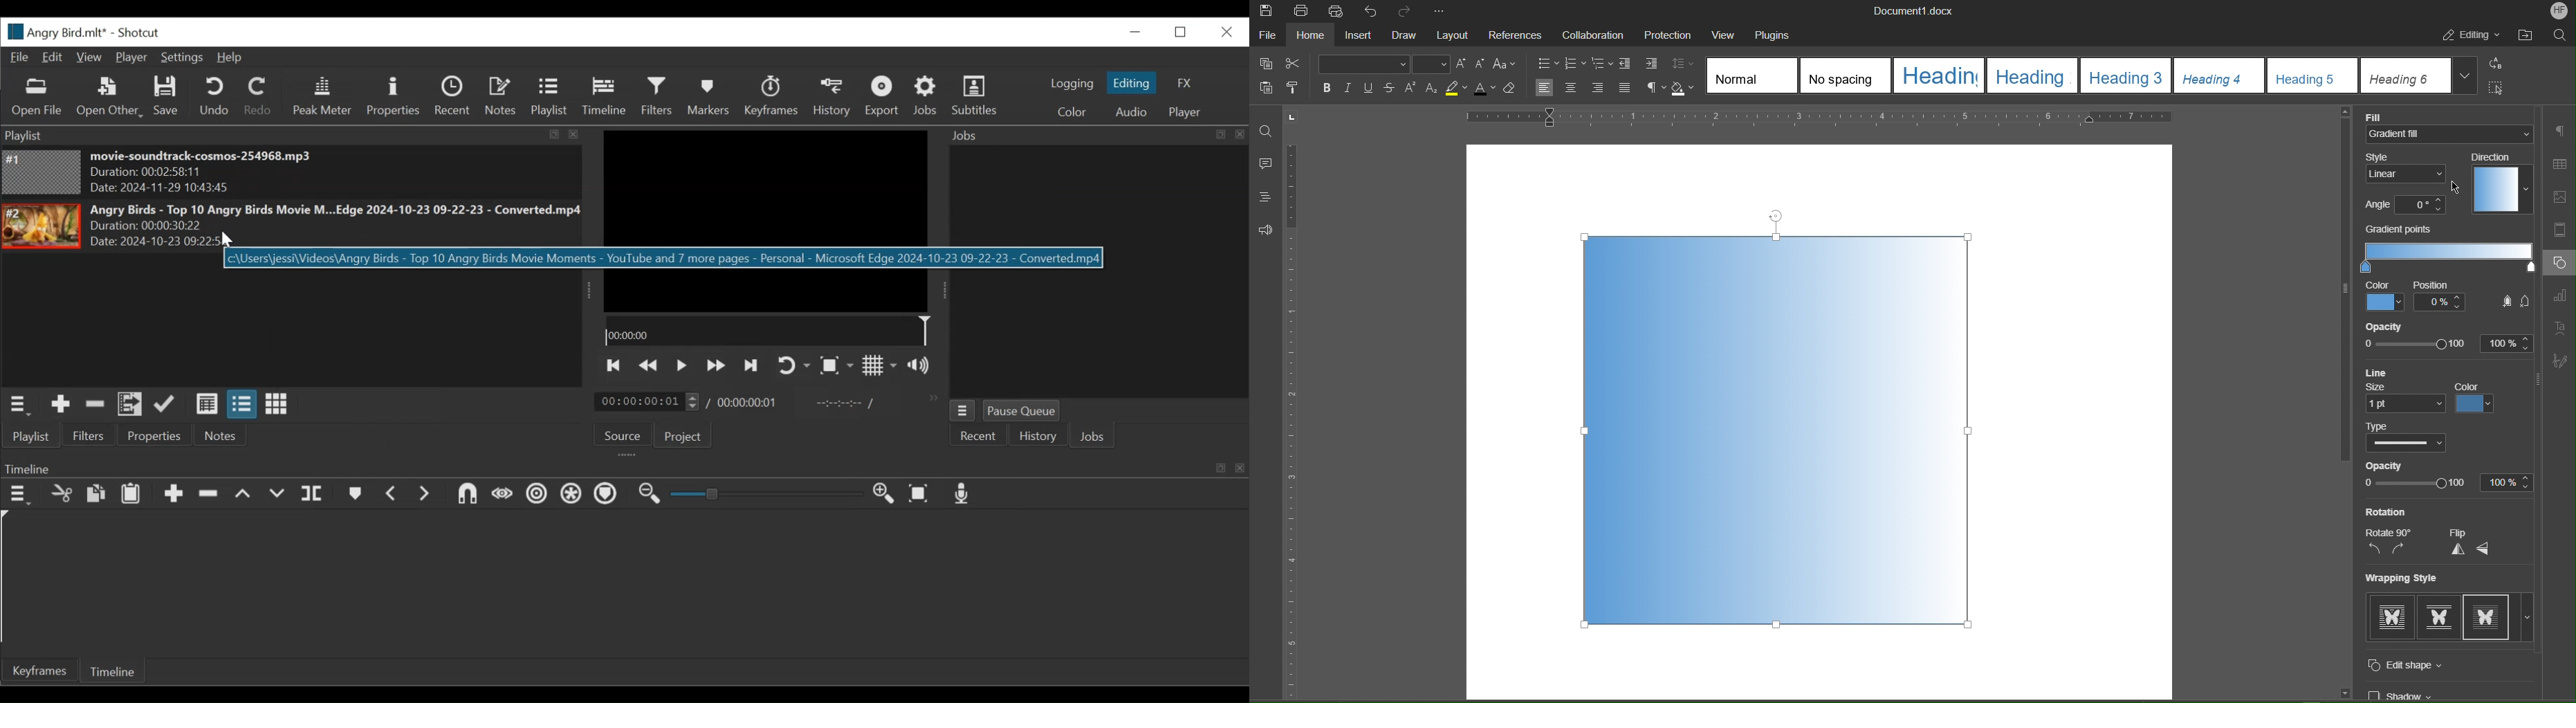 Image resolution: width=2576 pixels, height=728 pixels. I want to click on 00:00:00(Timeline), so click(767, 332).